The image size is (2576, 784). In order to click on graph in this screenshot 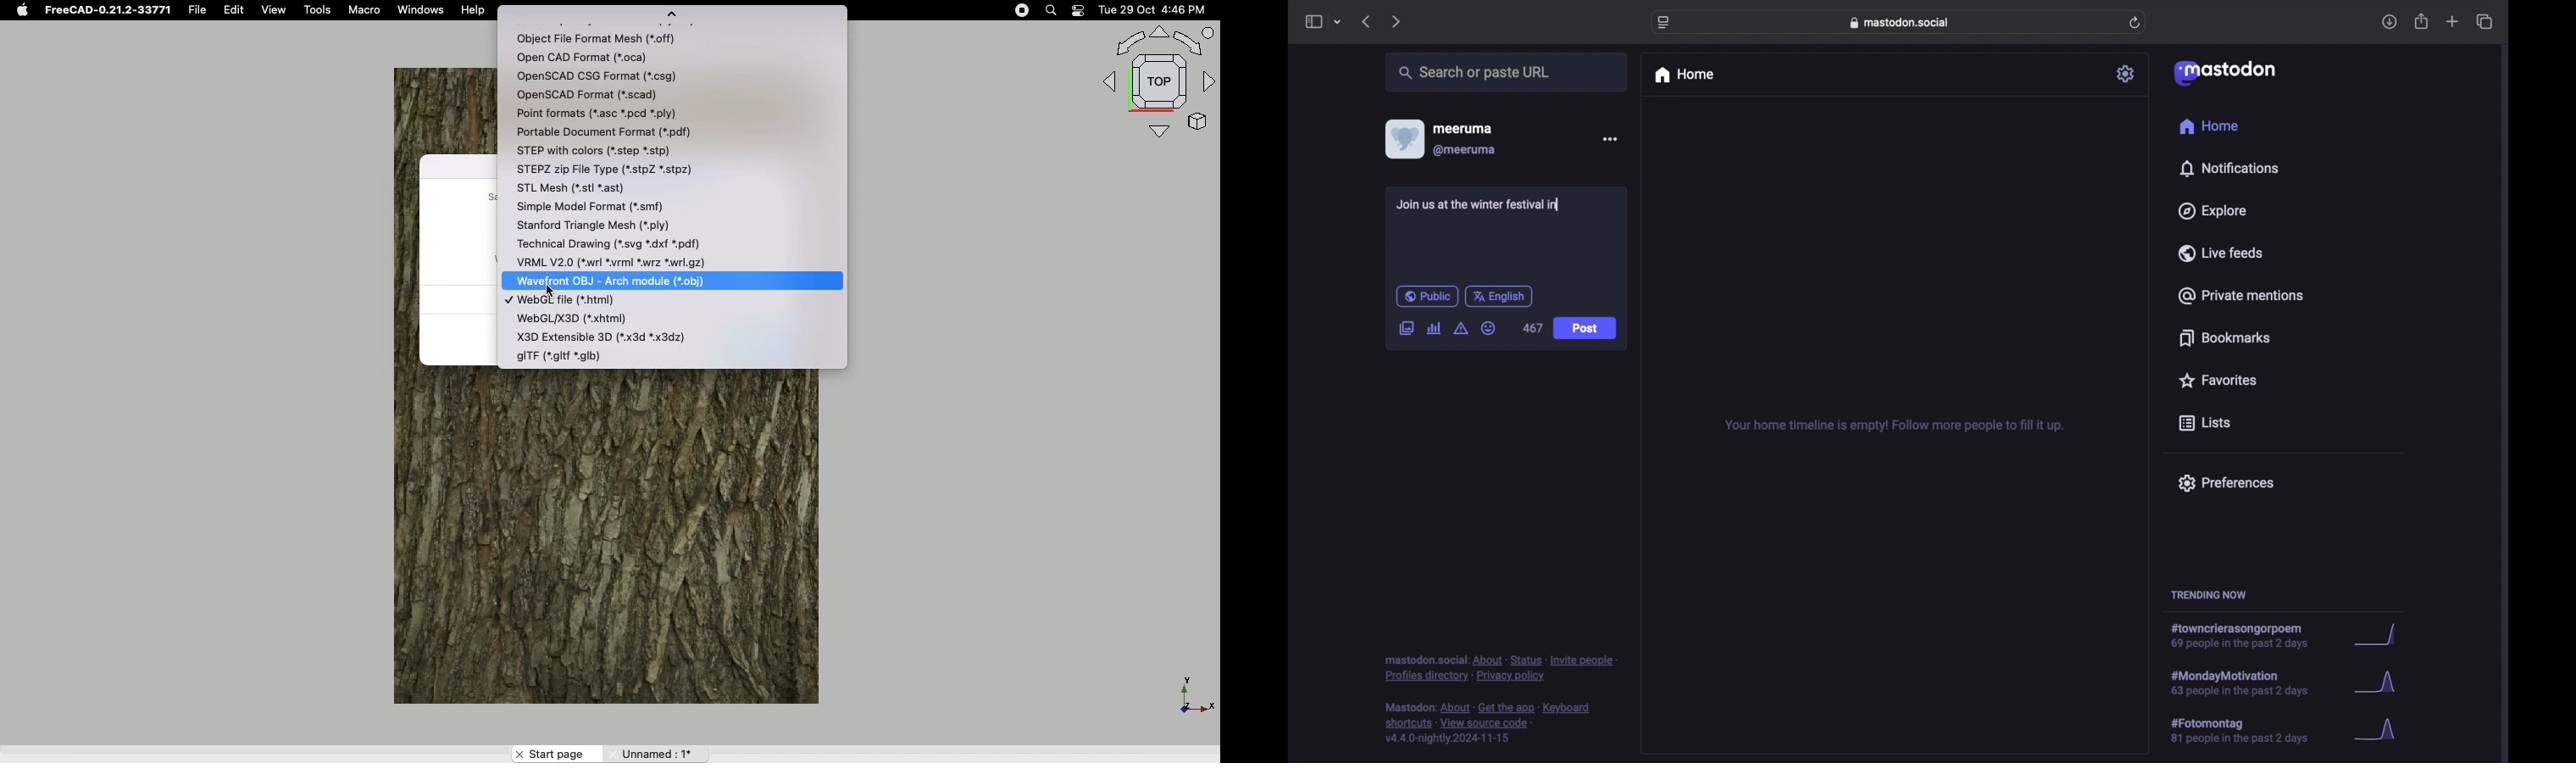, I will do `click(2379, 685)`.